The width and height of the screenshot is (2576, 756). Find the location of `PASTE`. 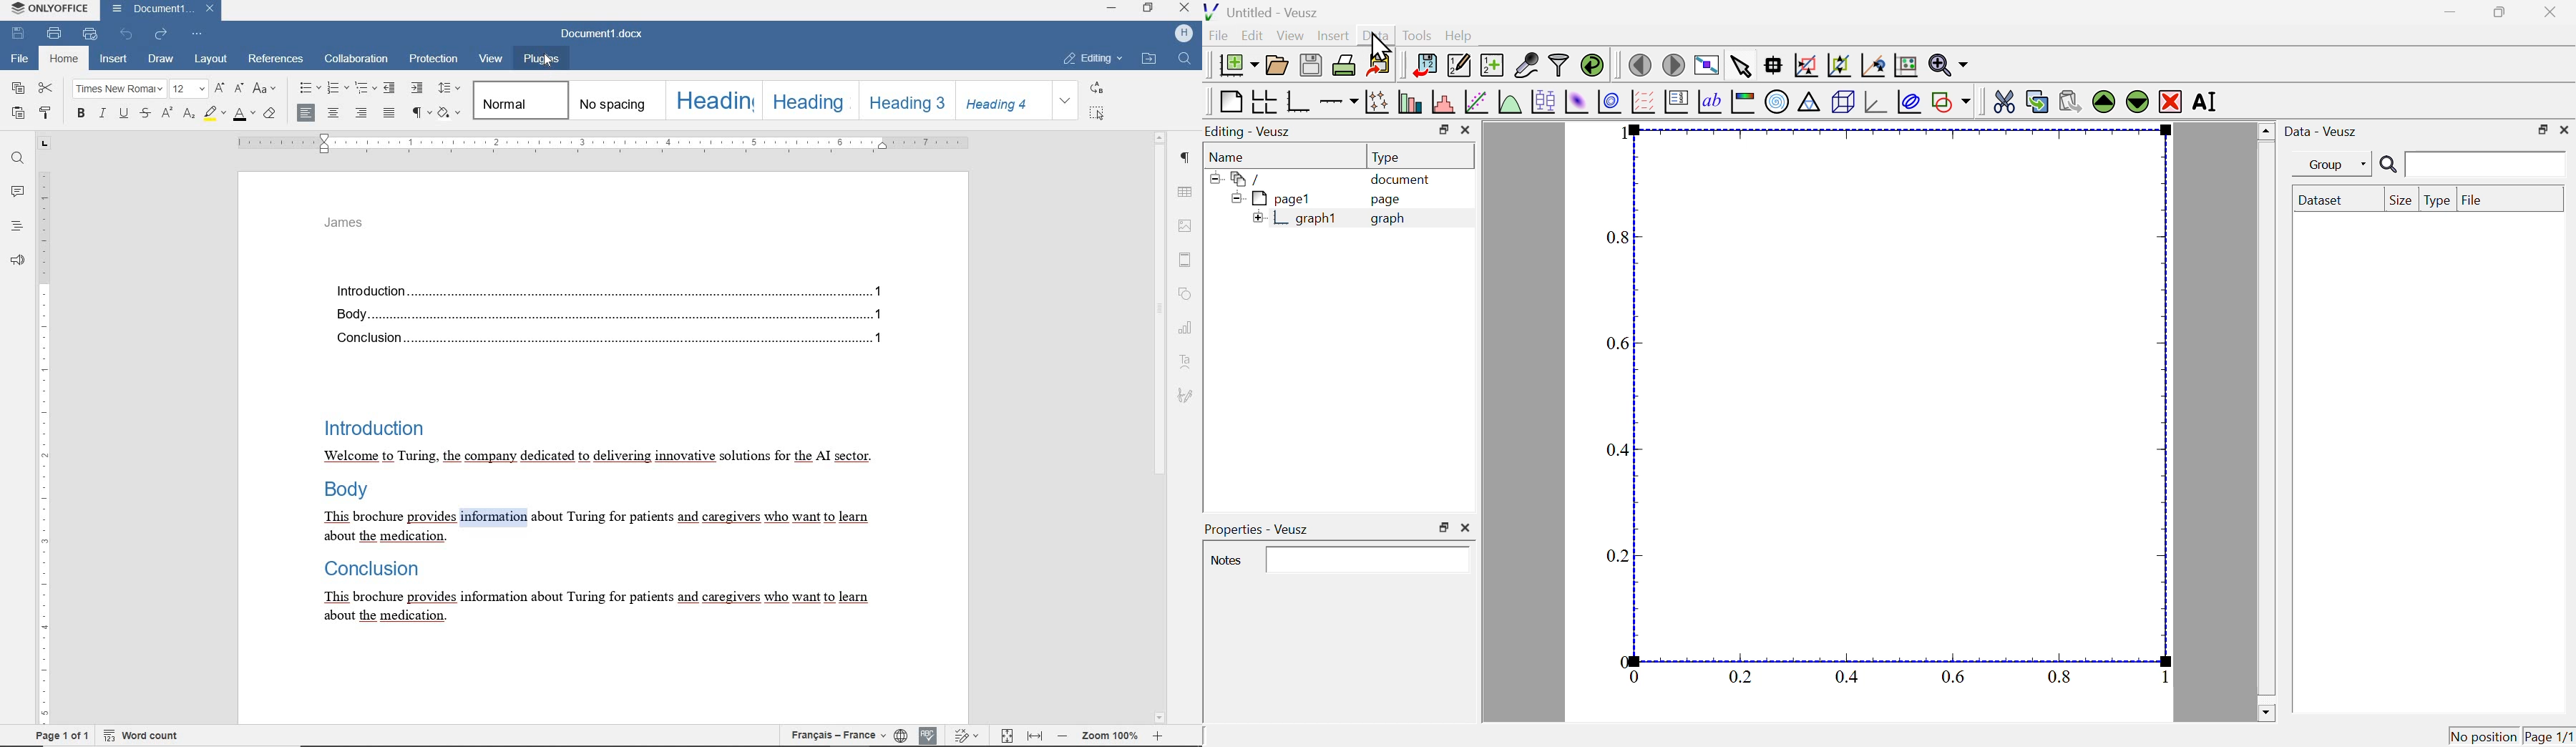

PASTE is located at coordinates (18, 114).